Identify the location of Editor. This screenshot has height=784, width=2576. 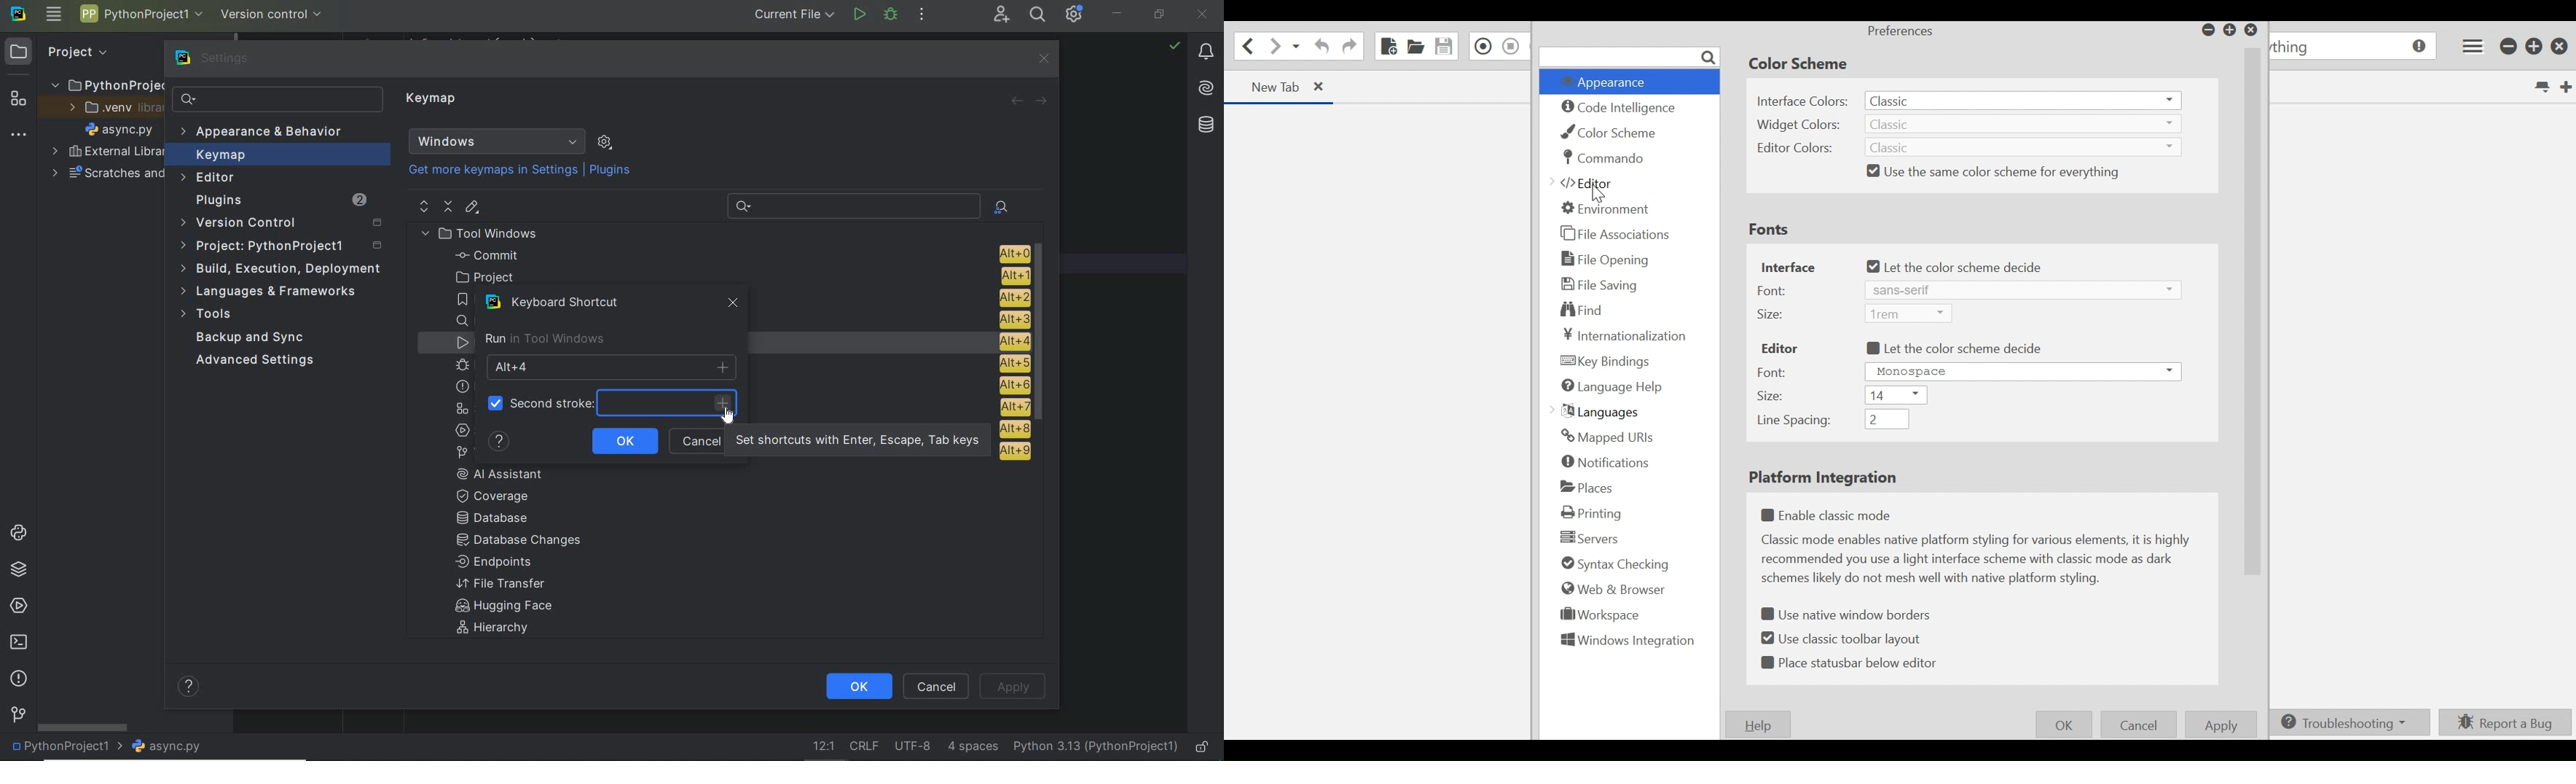
(1588, 183).